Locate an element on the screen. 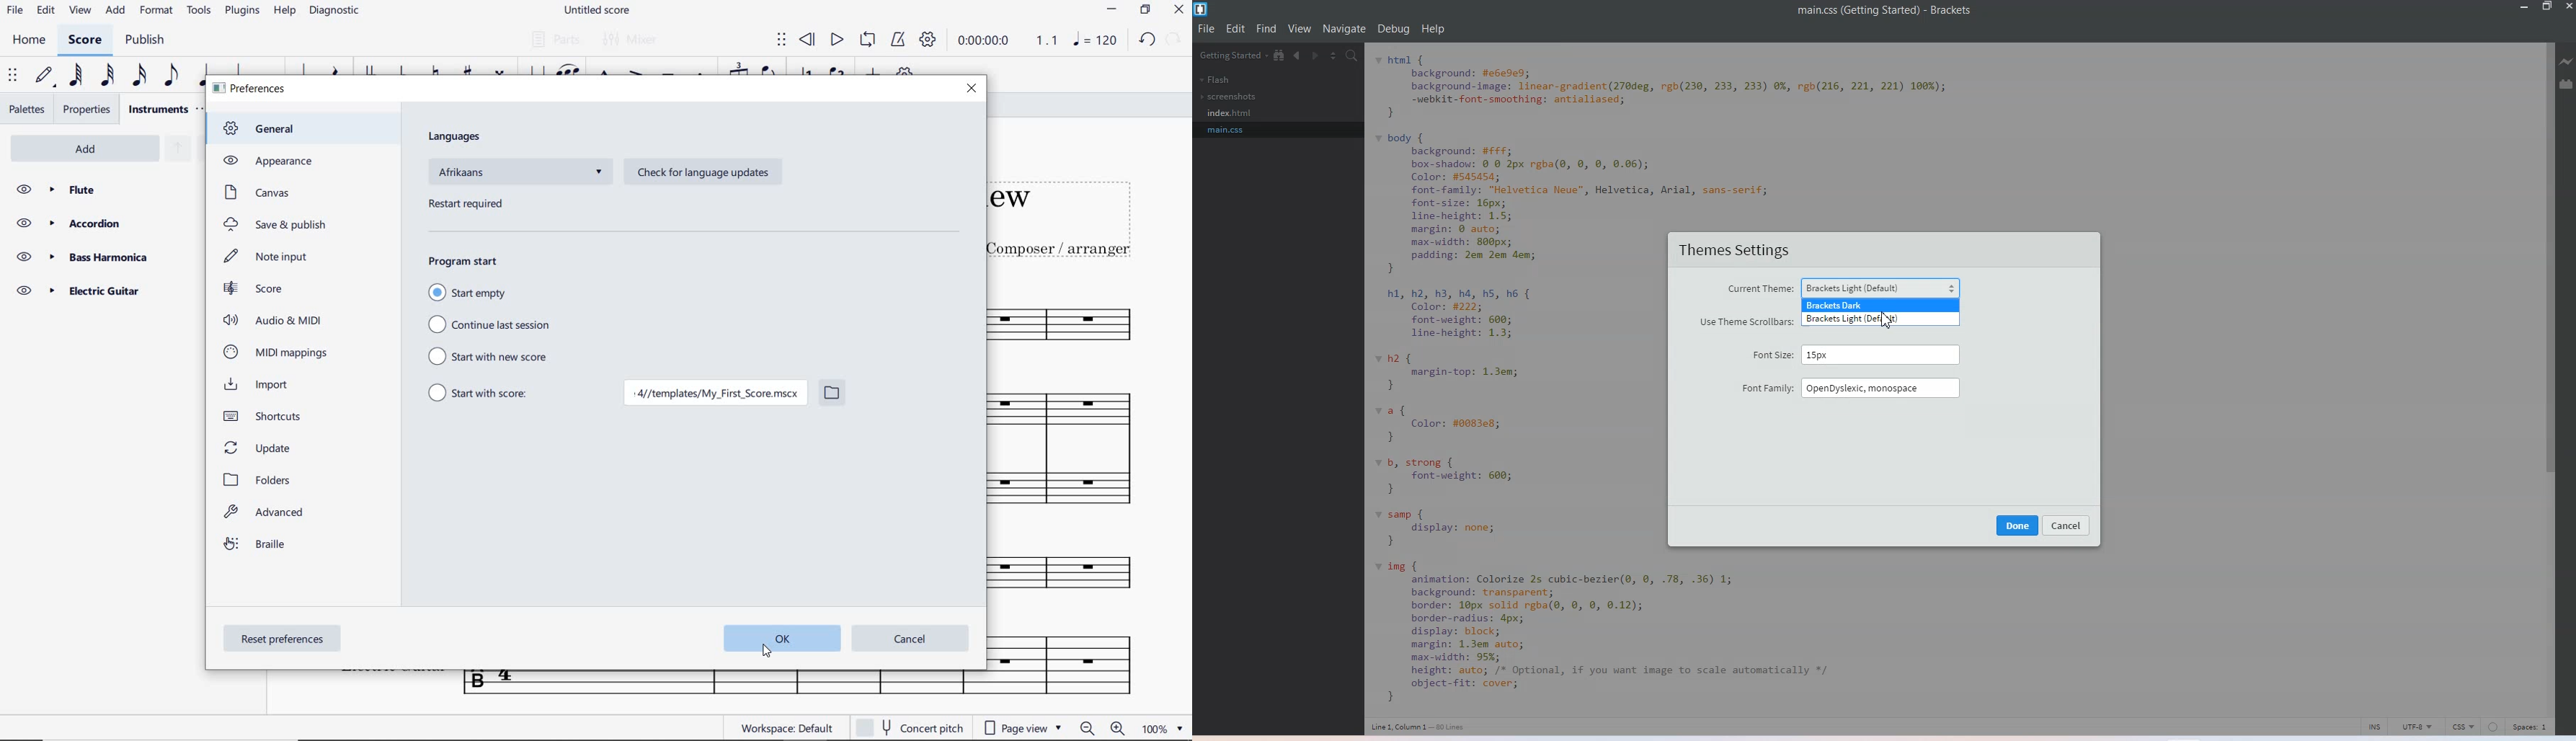  start with score is located at coordinates (489, 395).